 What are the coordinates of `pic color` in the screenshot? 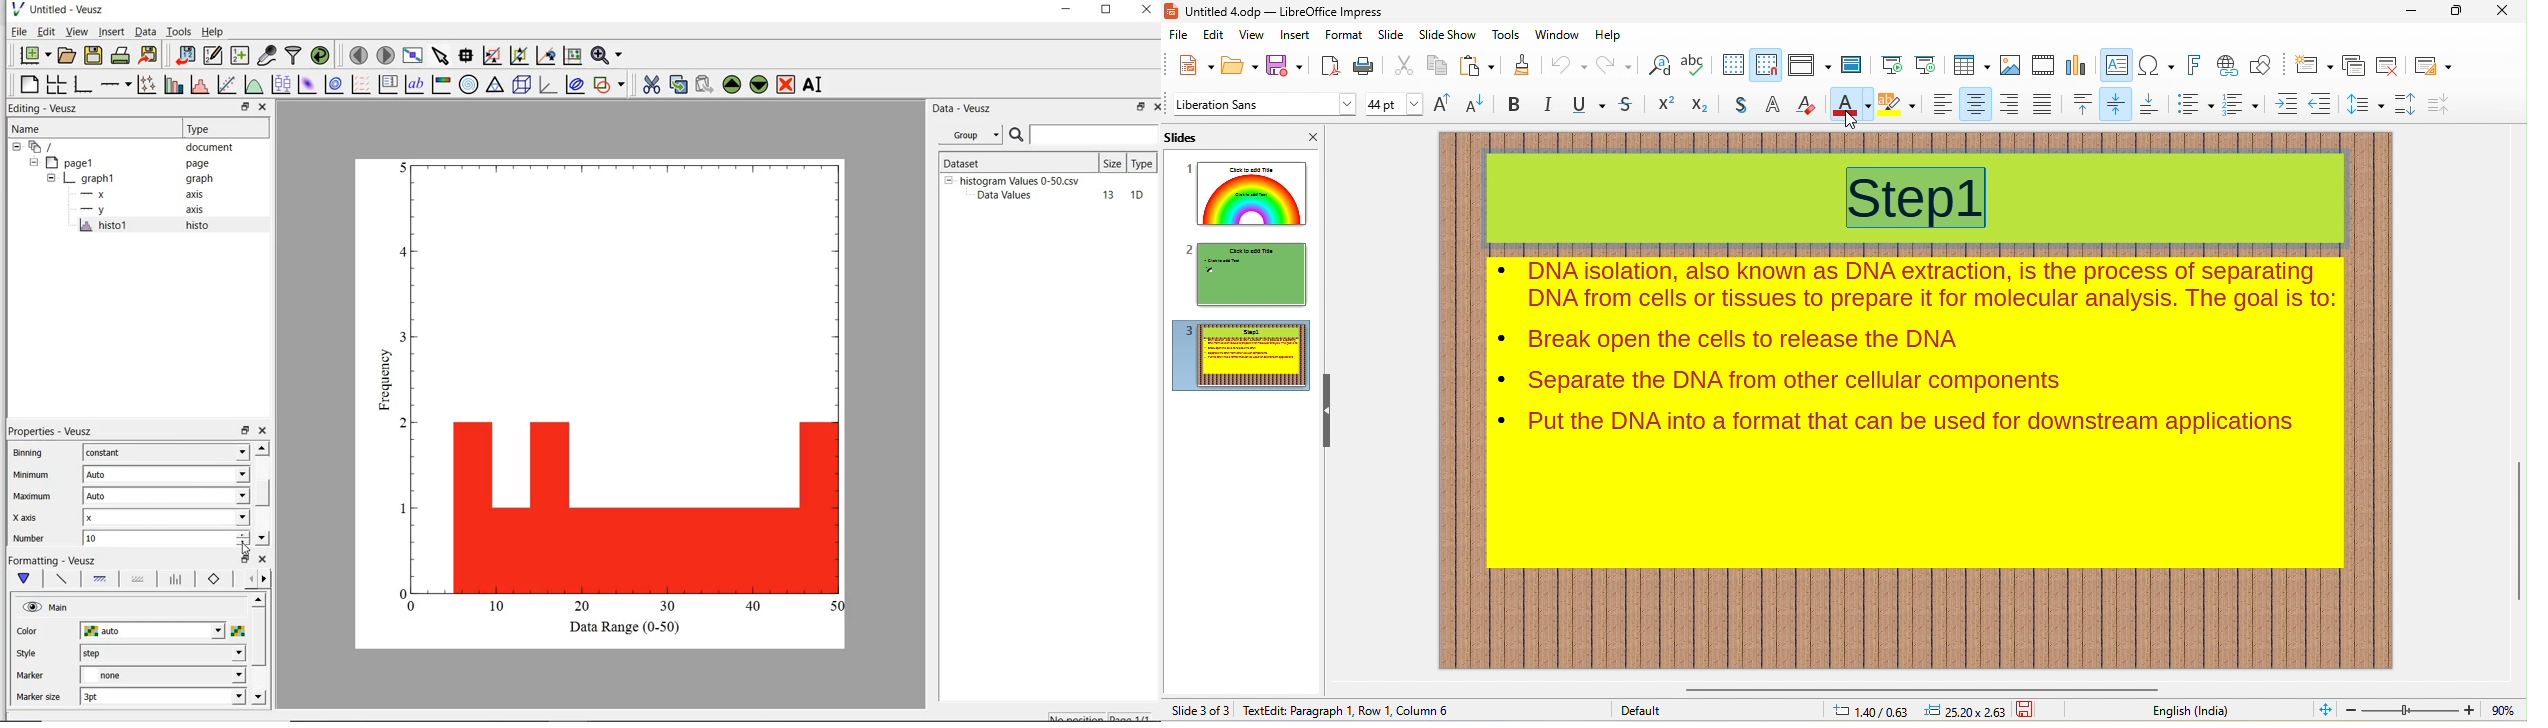 It's located at (238, 631).